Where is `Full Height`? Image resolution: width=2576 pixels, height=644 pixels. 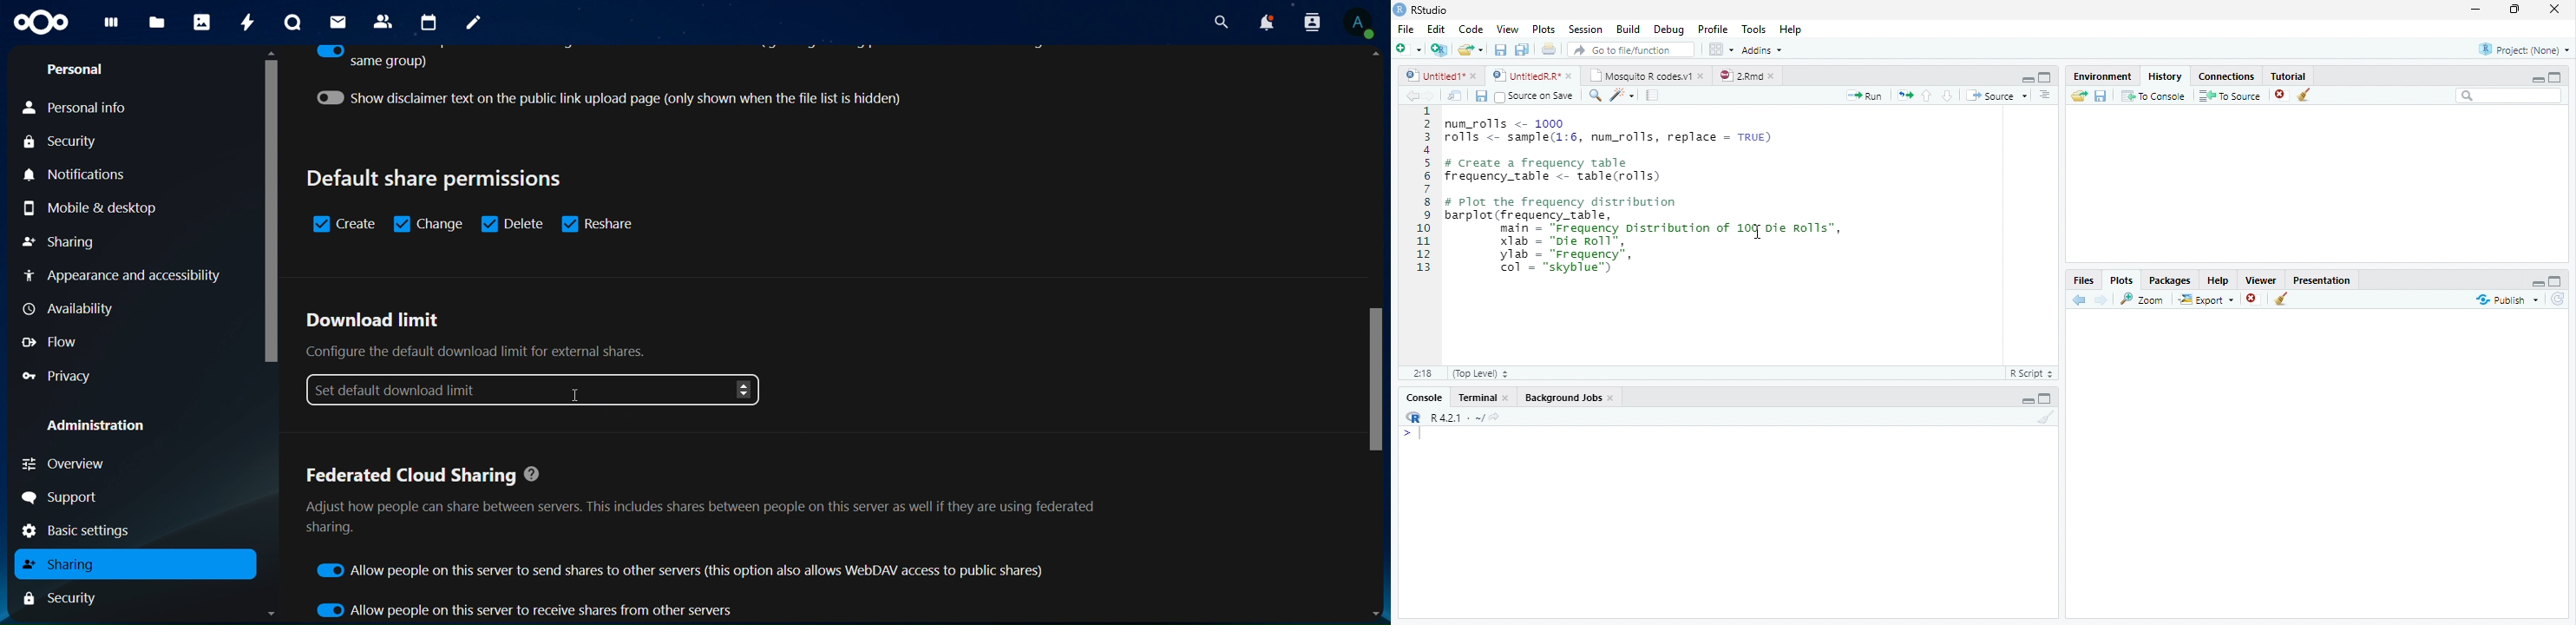 Full Height is located at coordinates (2557, 77).